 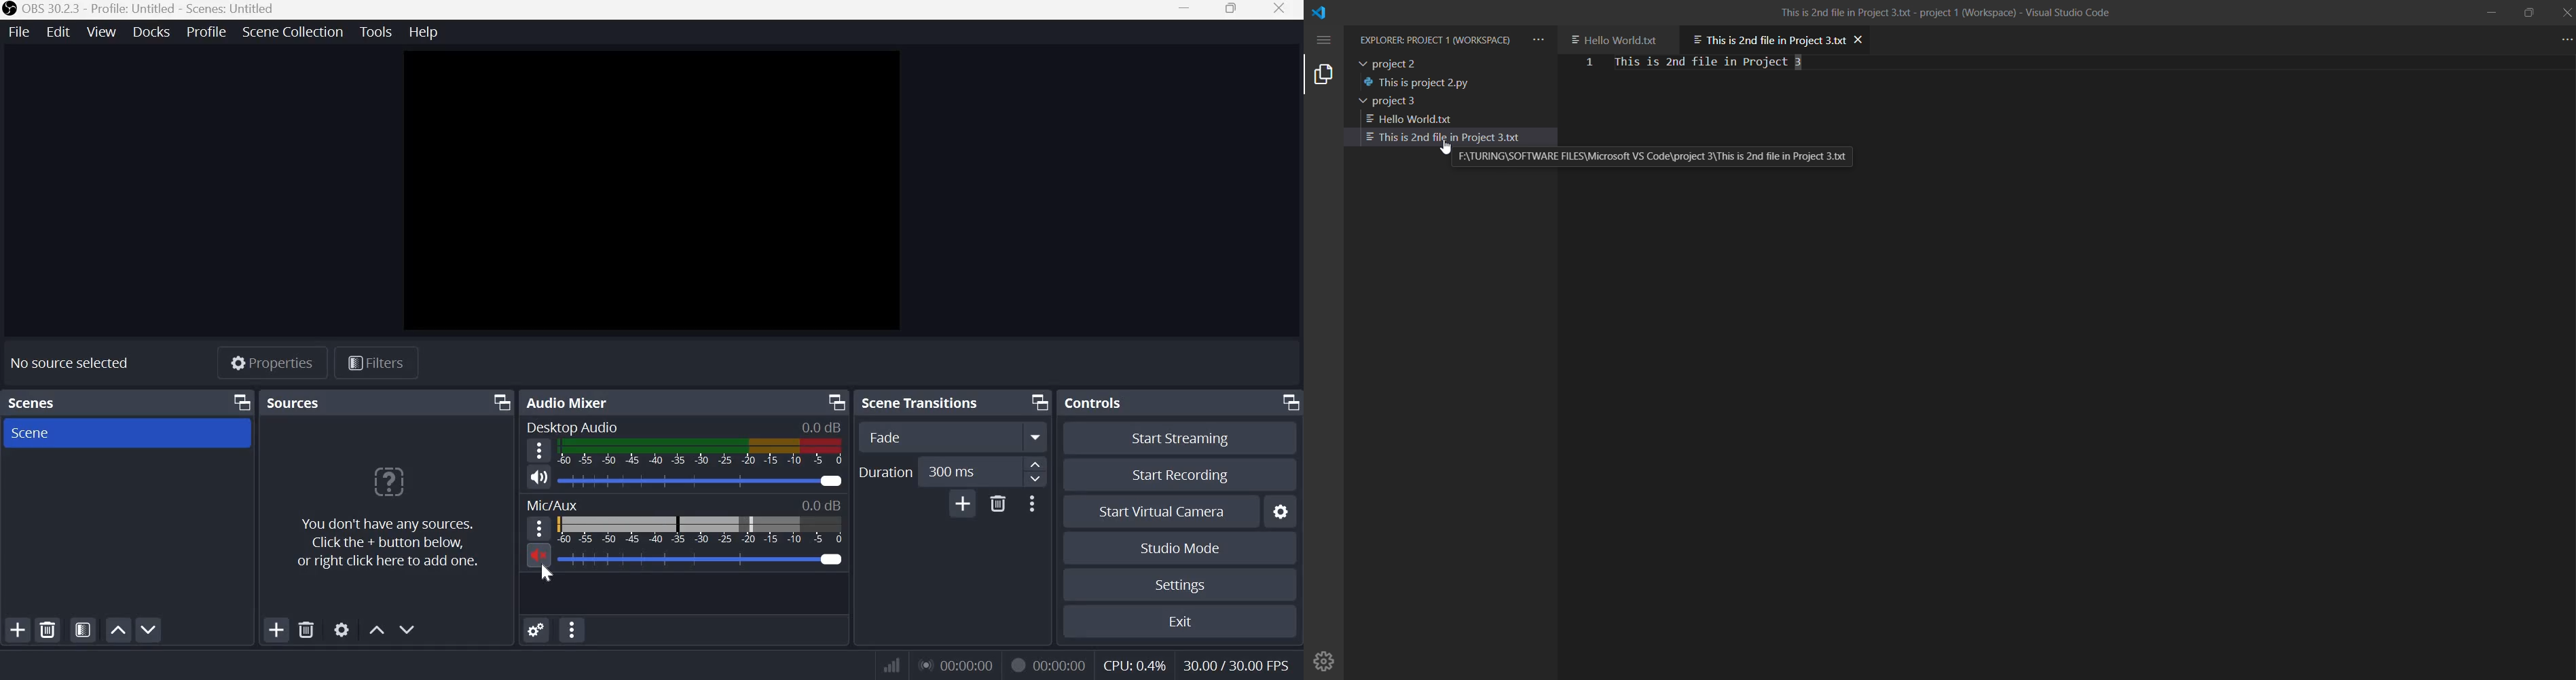 What do you see at coordinates (103, 33) in the screenshot?
I see `View` at bounding box center [103, 33].